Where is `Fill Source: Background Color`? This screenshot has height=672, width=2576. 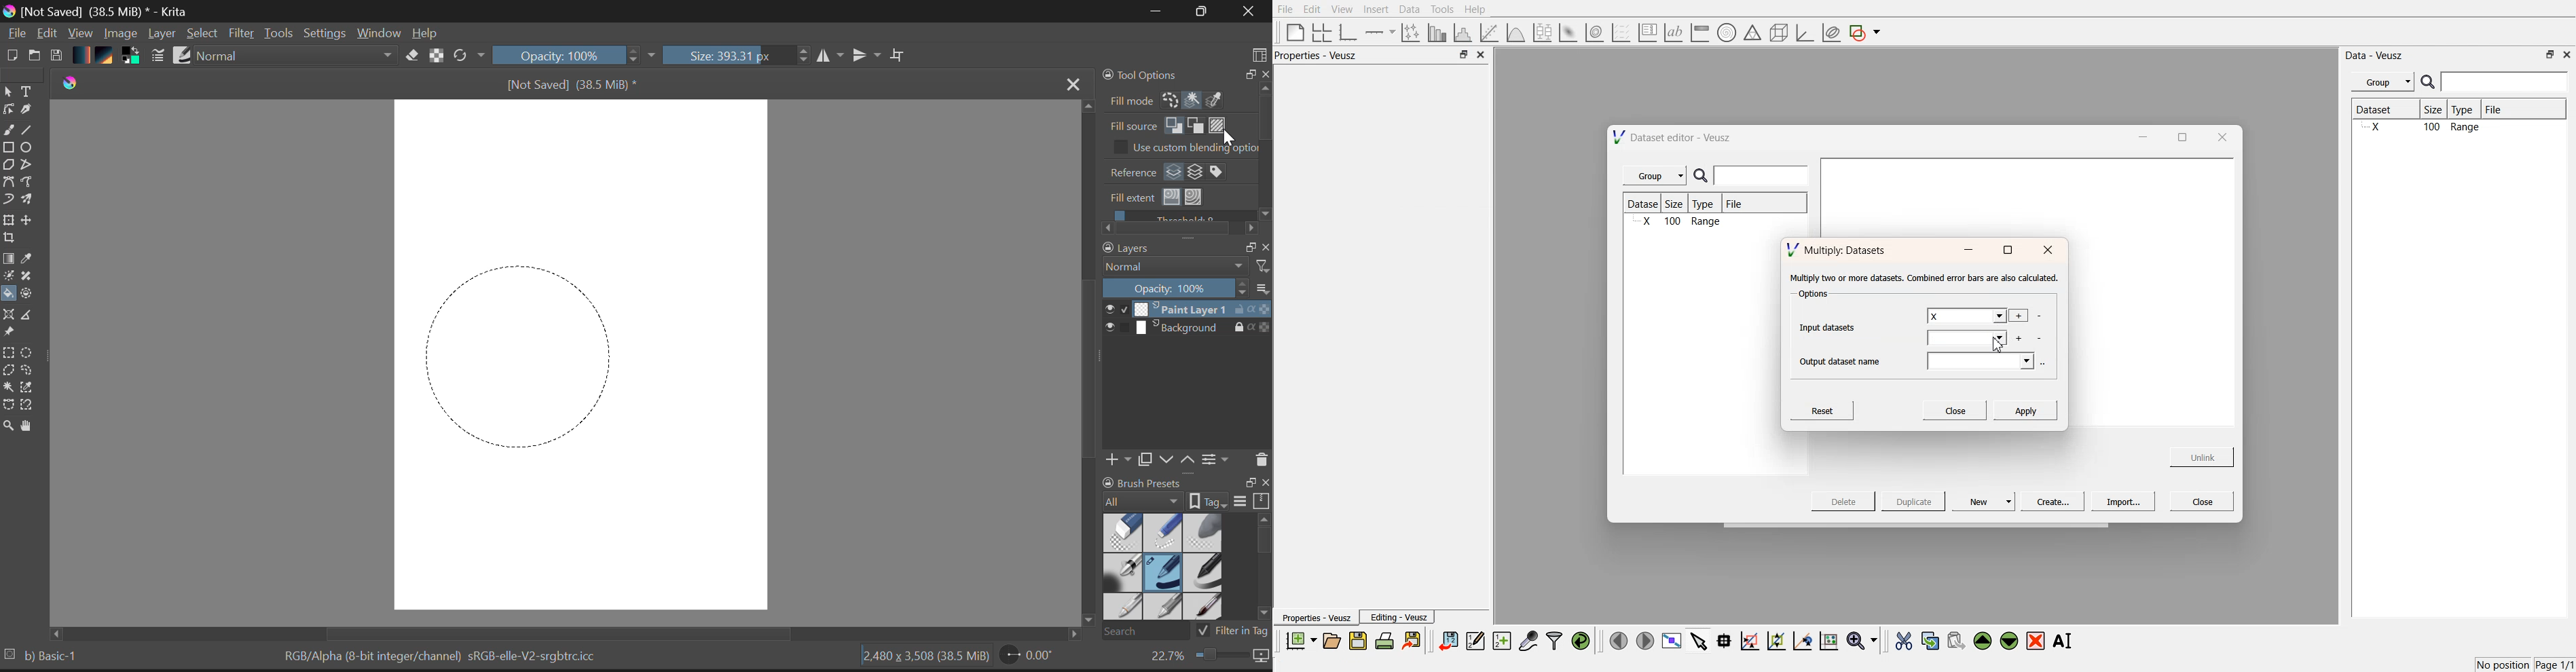
Fill Source: Background Color is located at coordinates (1197, 125).